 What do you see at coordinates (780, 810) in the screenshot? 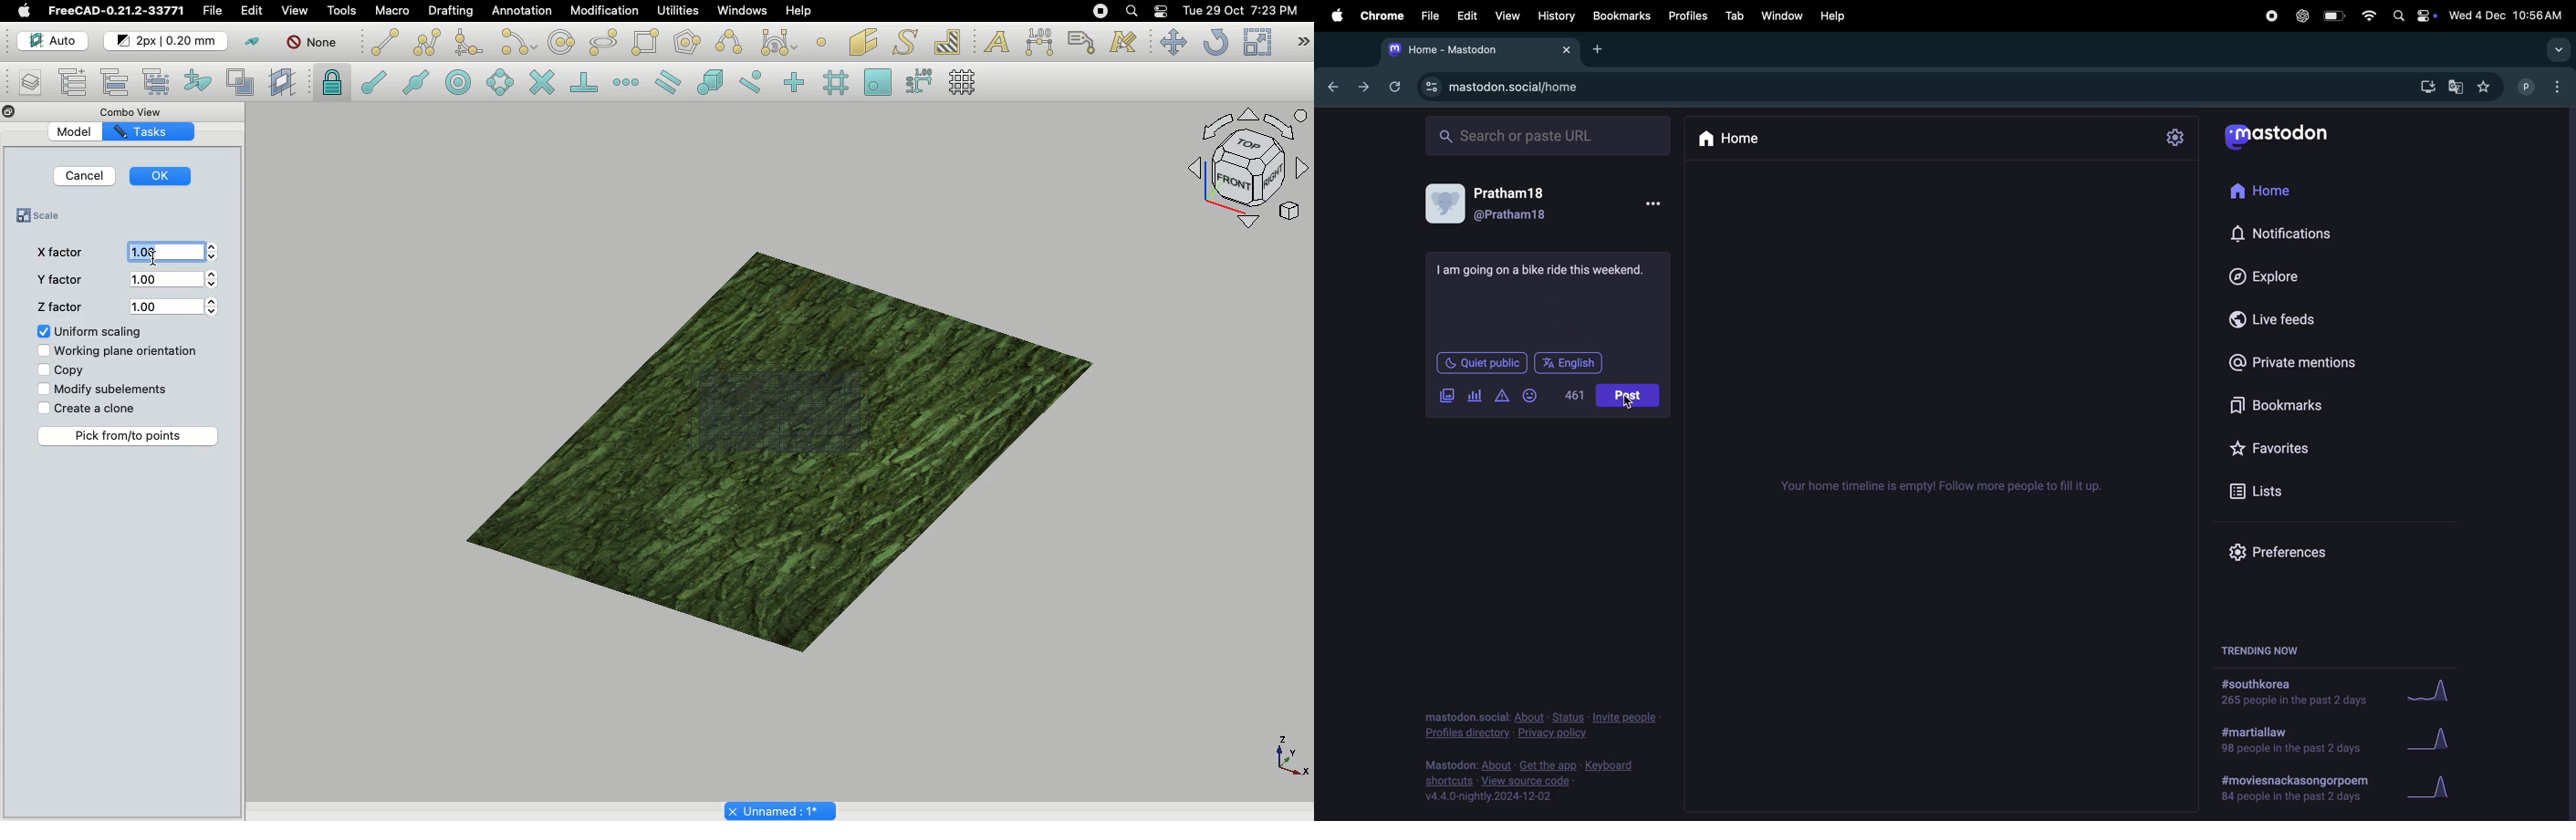
I see `Project name` at bounding box center [780, 810].